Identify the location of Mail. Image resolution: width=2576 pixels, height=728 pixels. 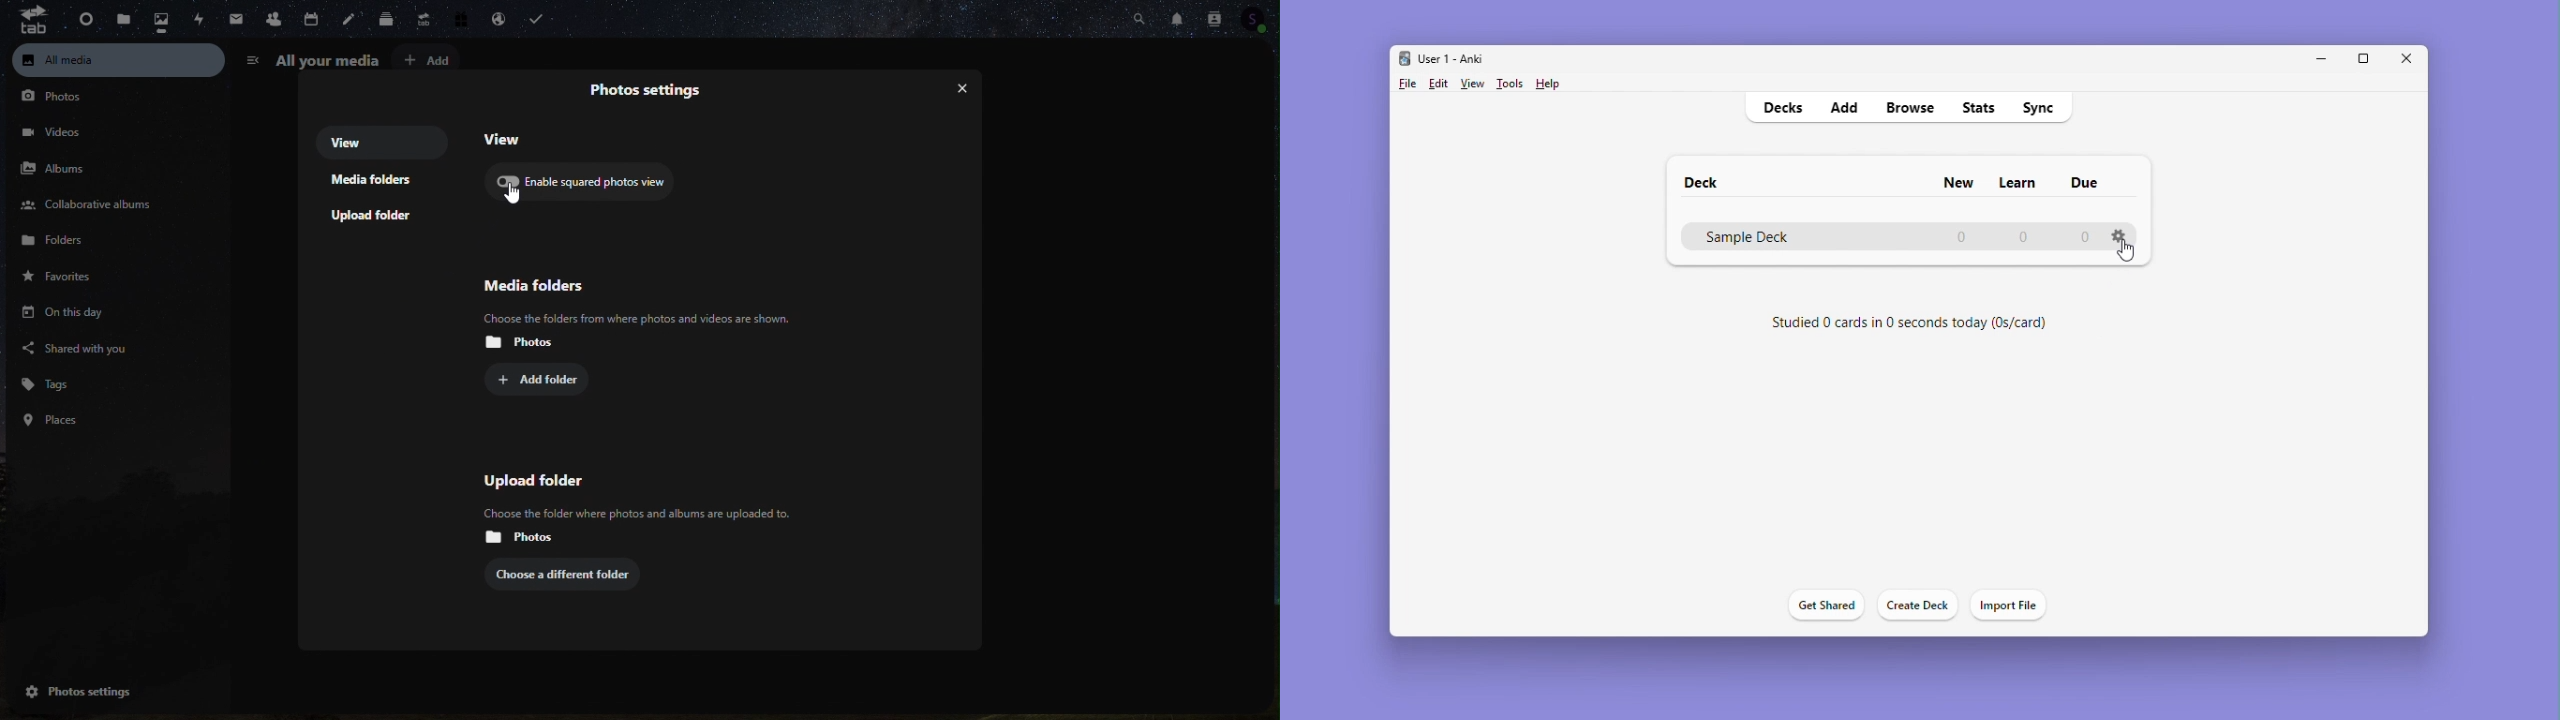
(233, 19).